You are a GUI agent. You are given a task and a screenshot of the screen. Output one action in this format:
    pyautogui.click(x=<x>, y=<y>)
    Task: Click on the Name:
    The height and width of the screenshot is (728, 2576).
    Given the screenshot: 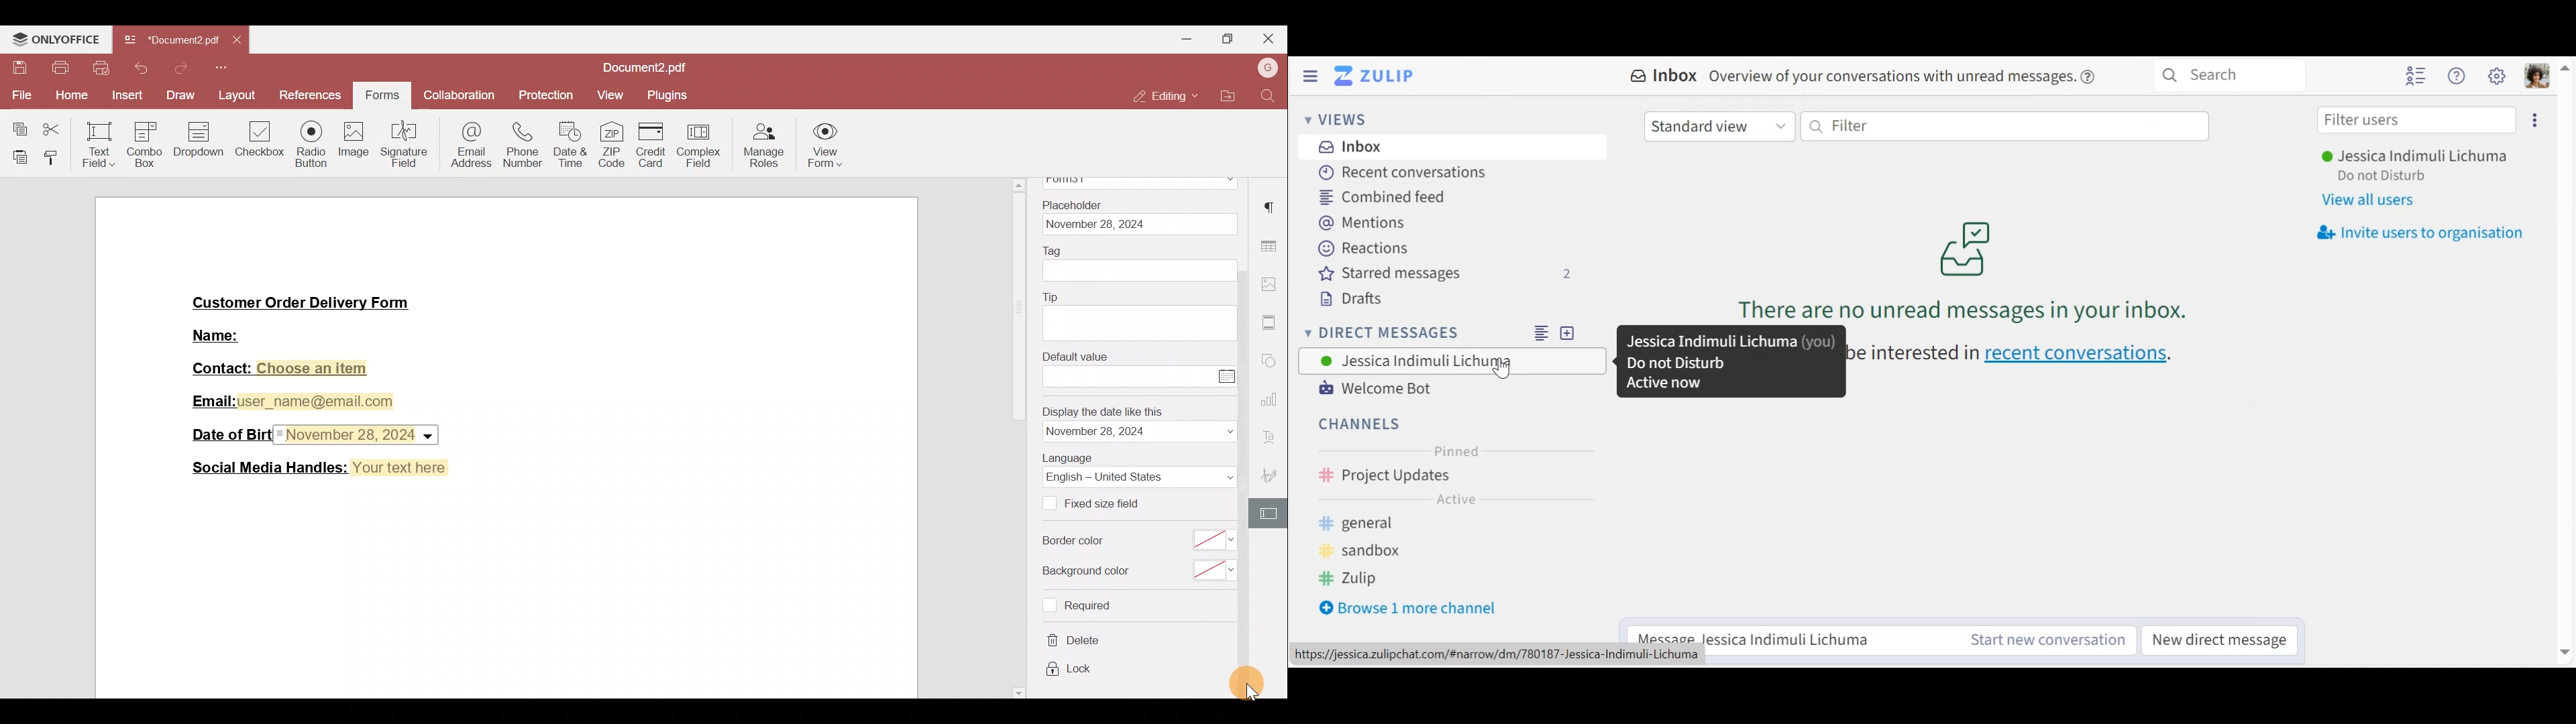 What is the action you would take?
    pyautogui.click(x=219, y=334)
    